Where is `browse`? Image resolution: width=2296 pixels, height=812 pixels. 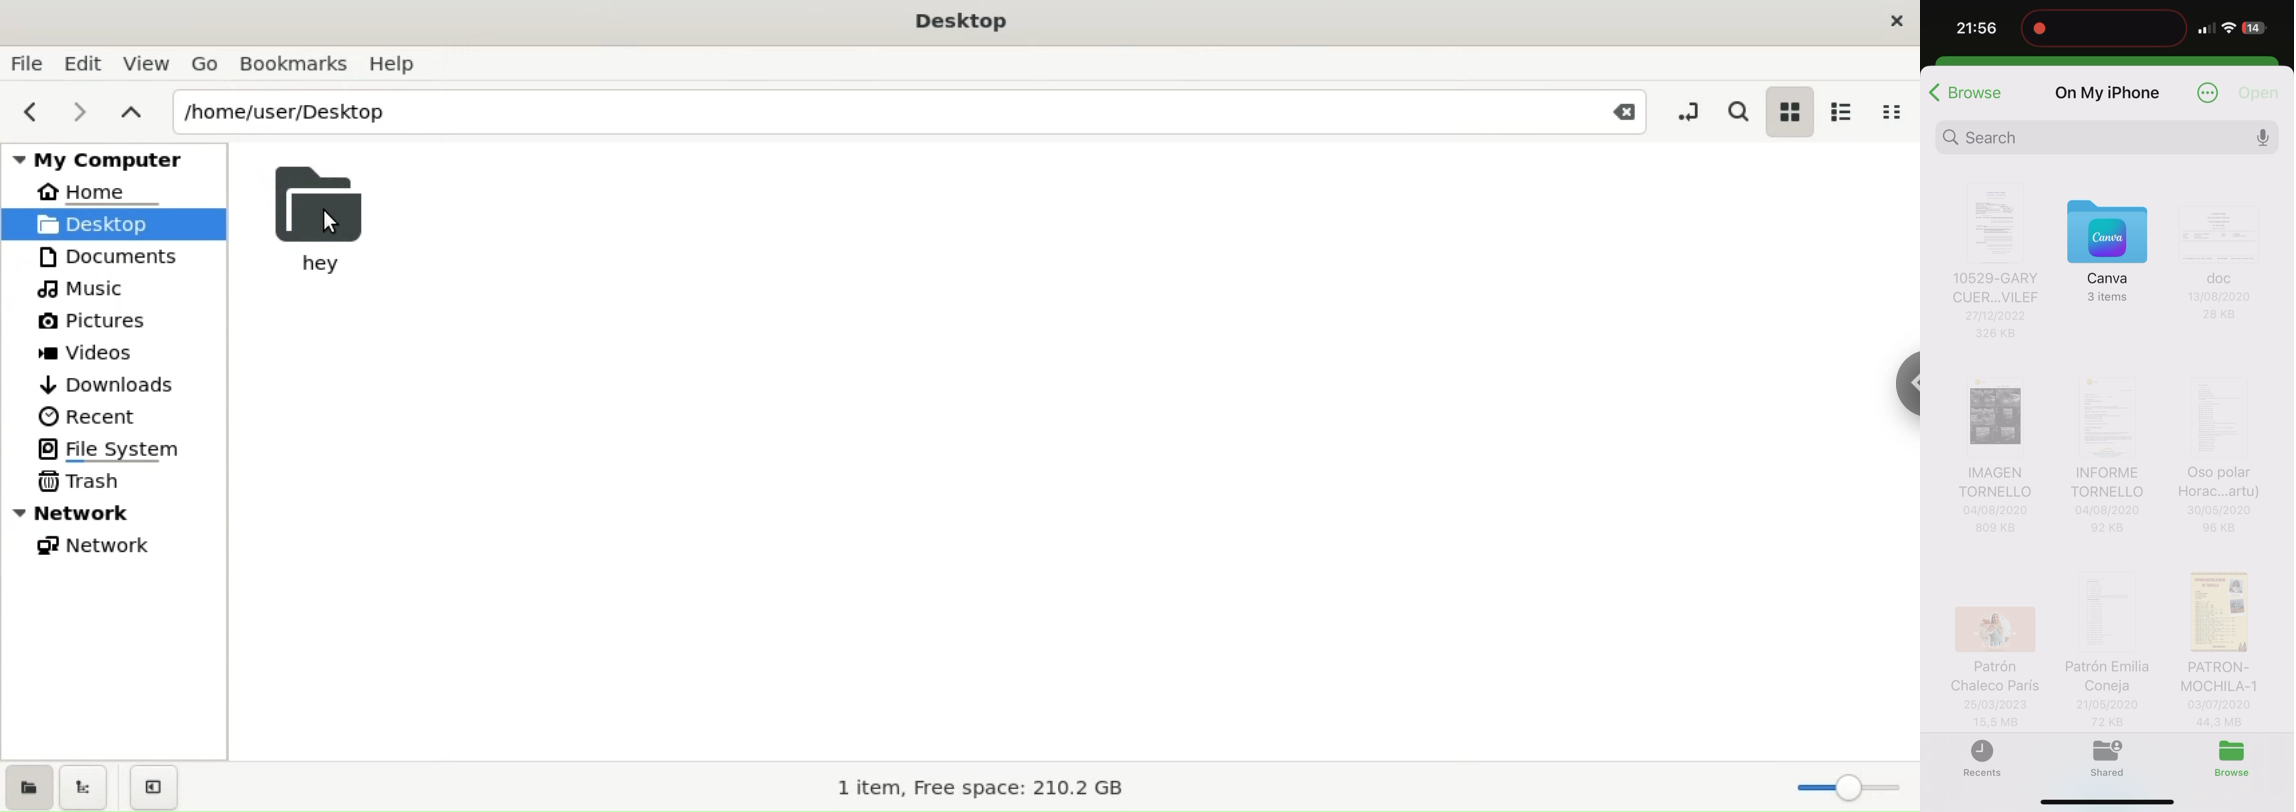 browse is located at coordinates (1968, 92).